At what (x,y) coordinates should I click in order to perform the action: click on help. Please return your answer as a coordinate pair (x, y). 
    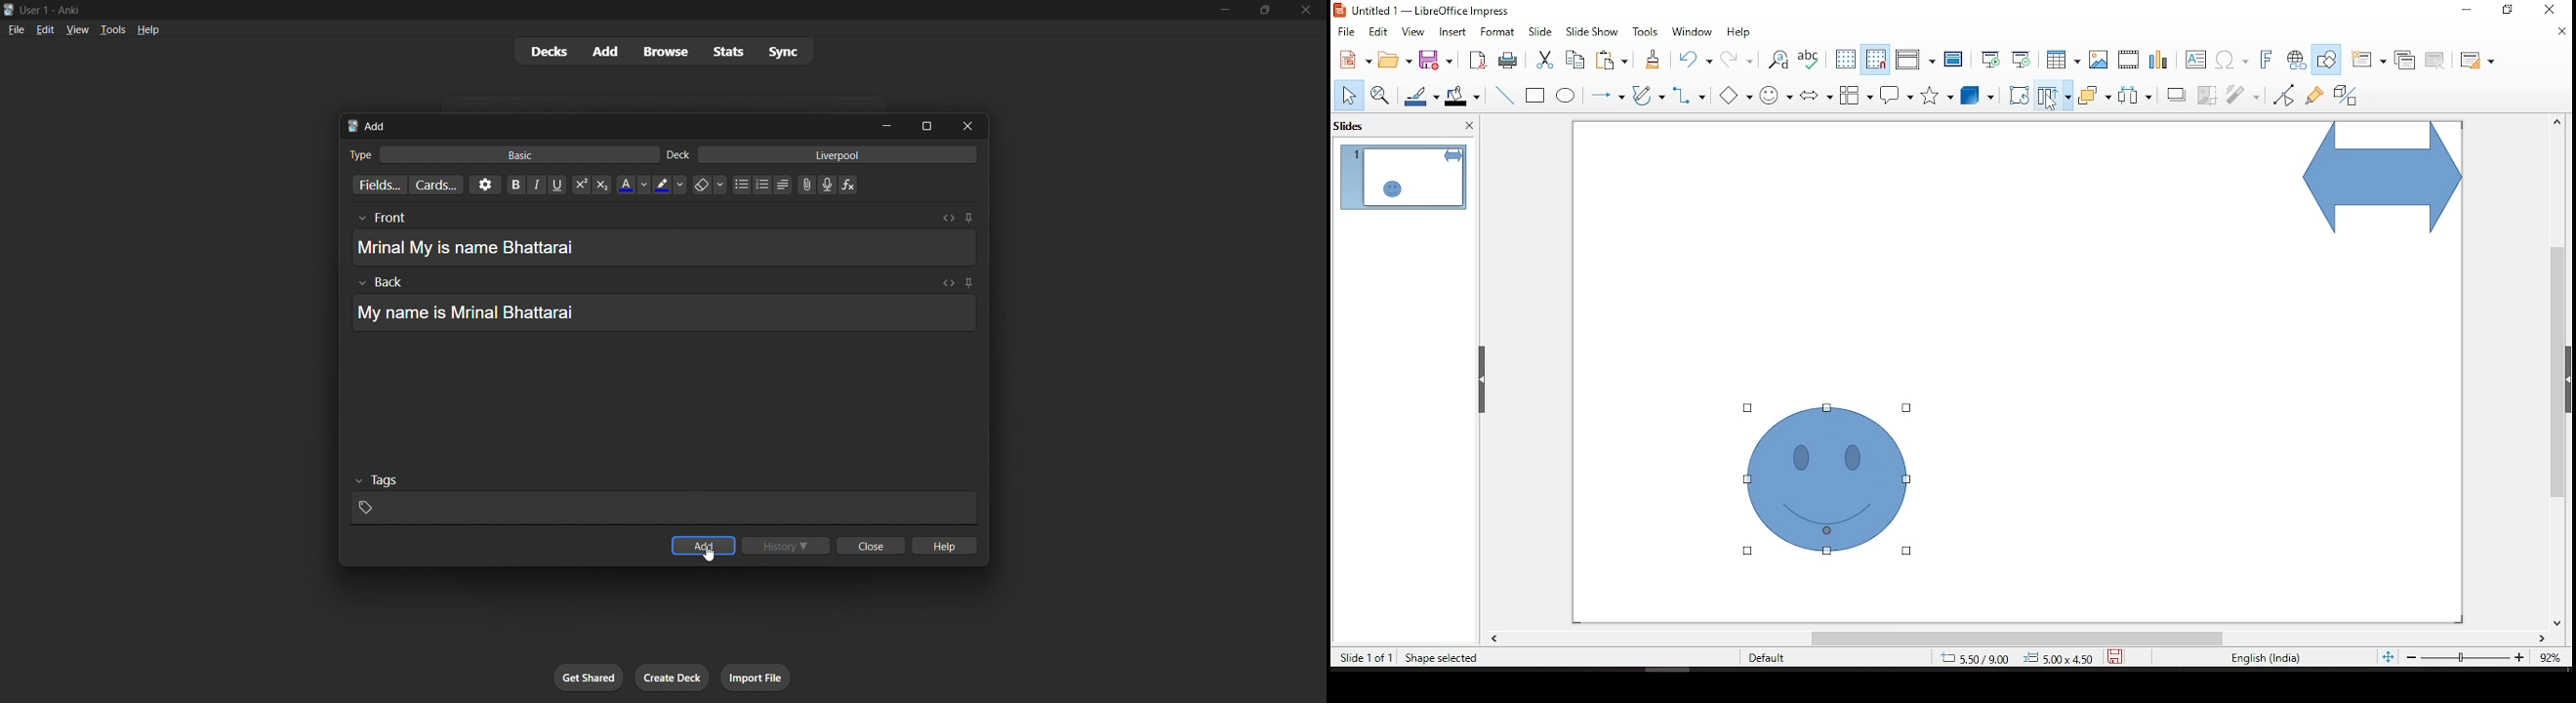
    Looking at the image, I should click on (147, 29).